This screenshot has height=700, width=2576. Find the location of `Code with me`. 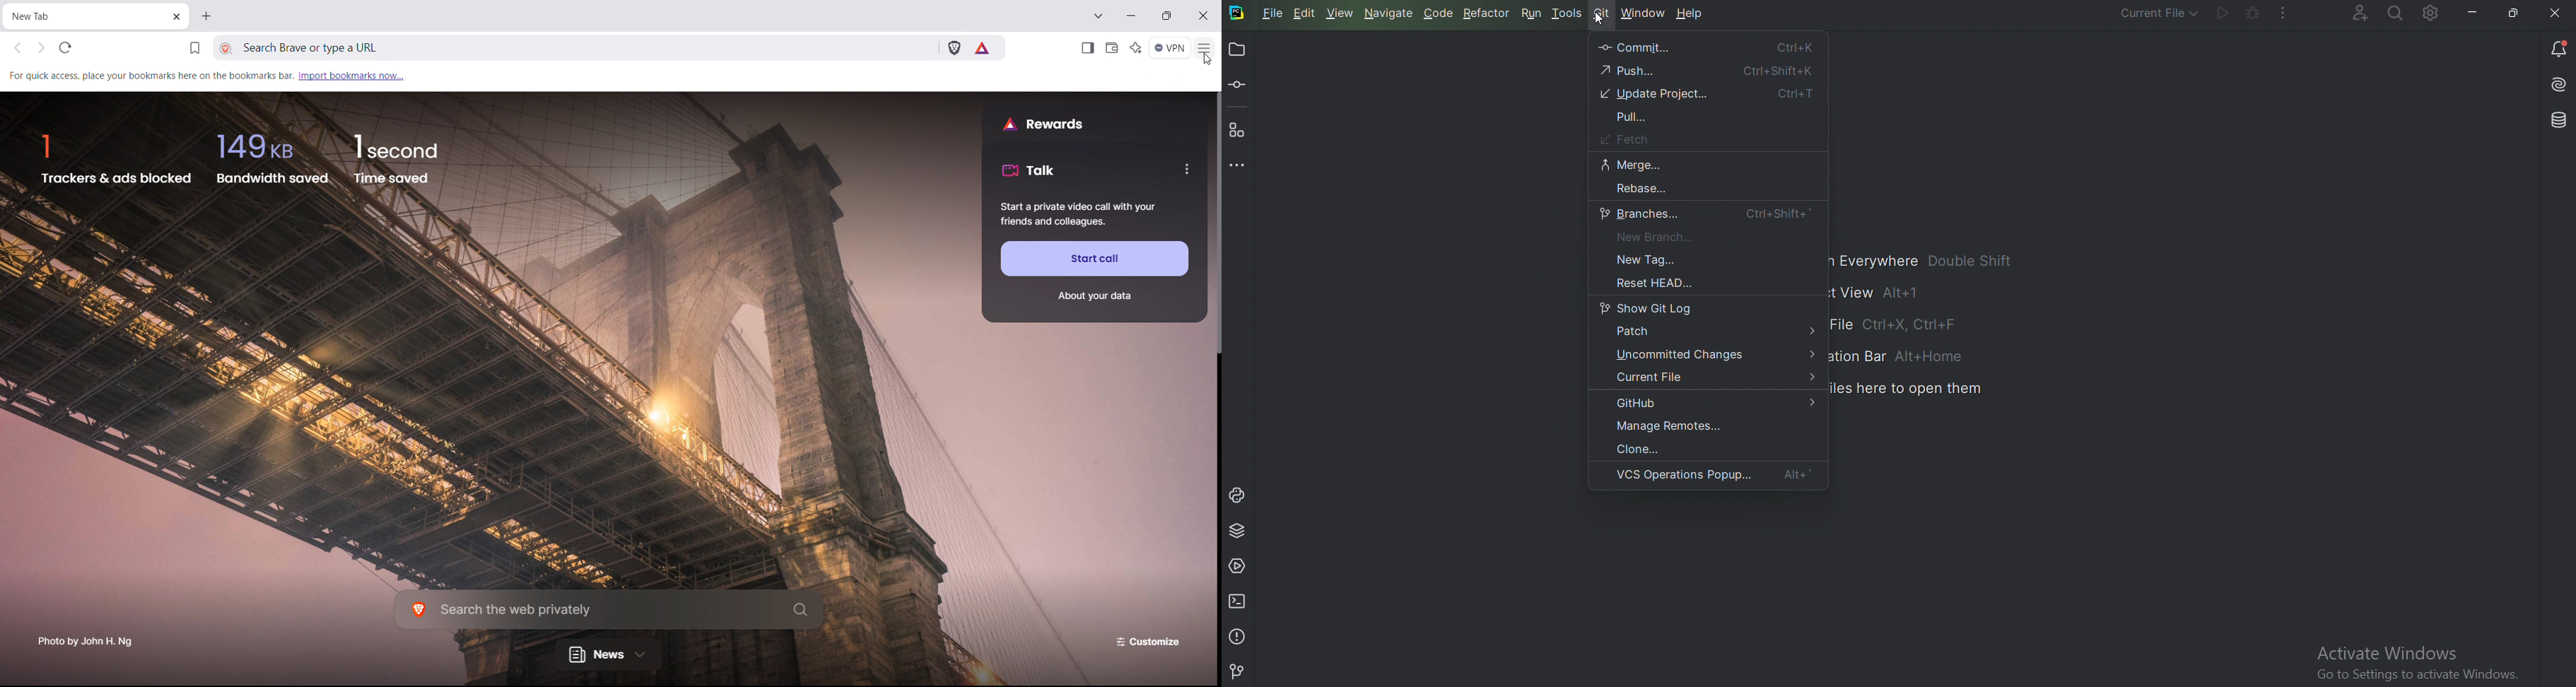

Code with me is located at coordinates (2349, 12).